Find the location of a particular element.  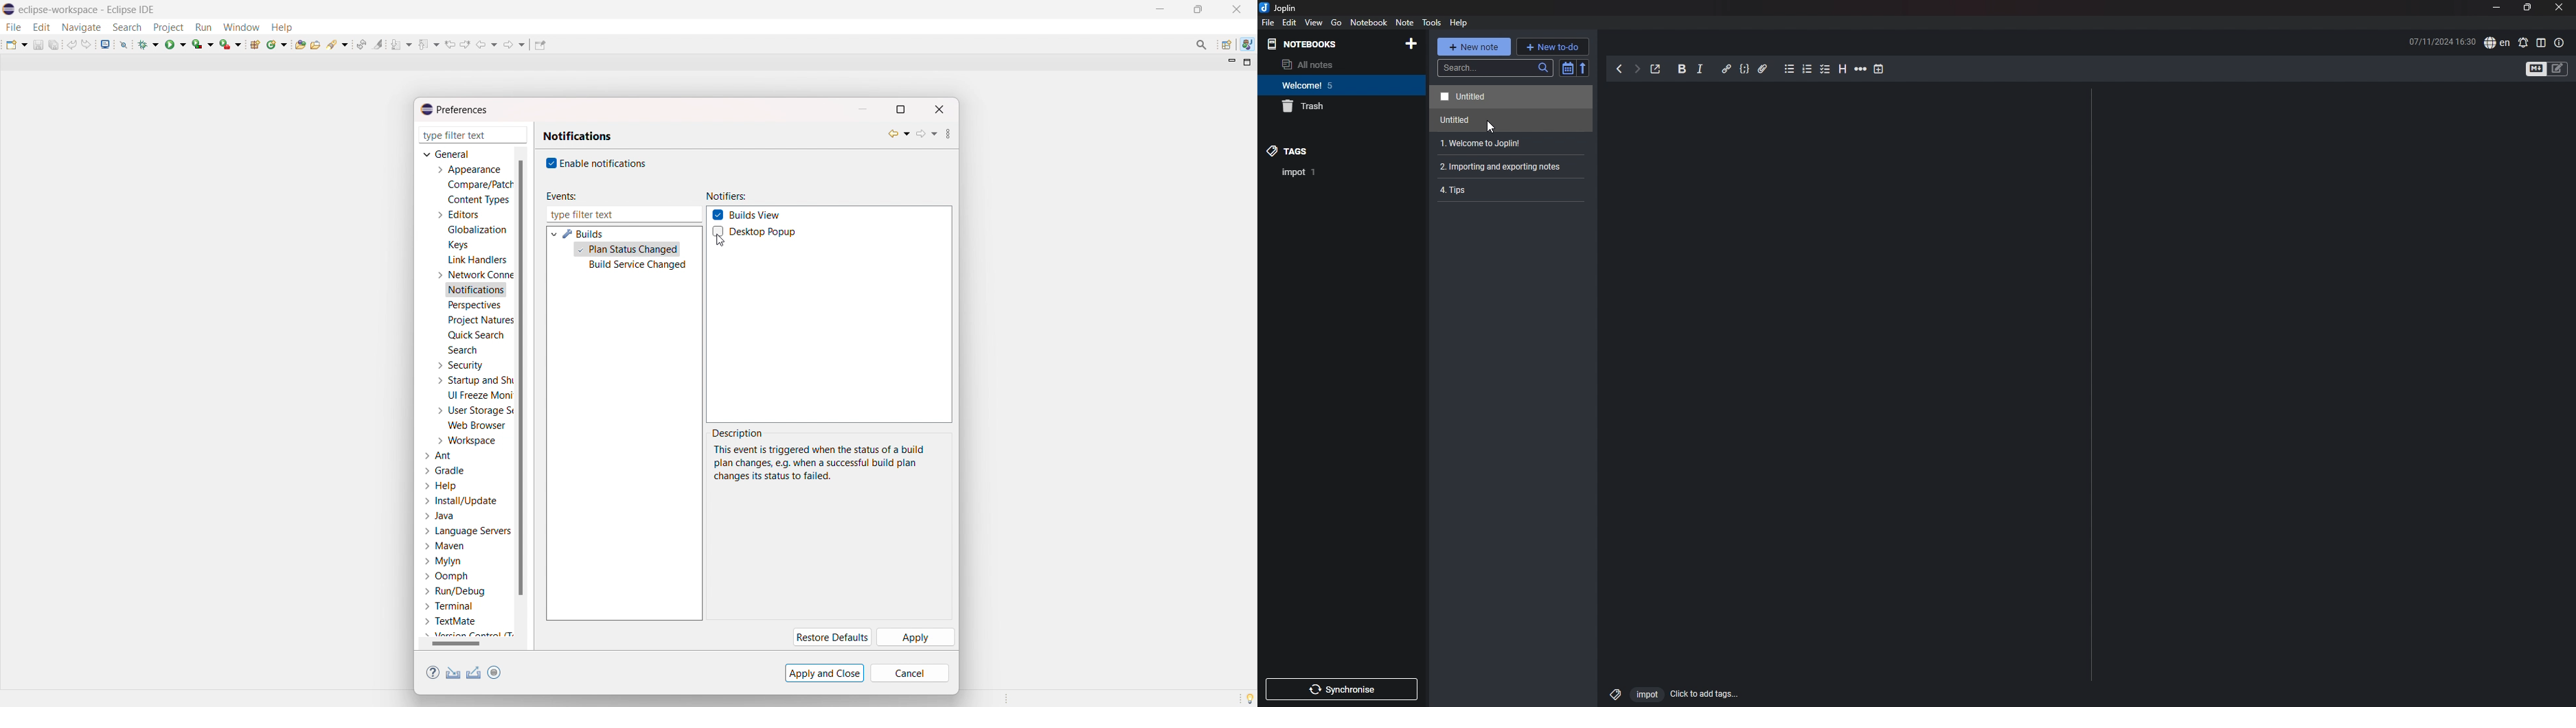

tags is located at coordinates (1324, 150).